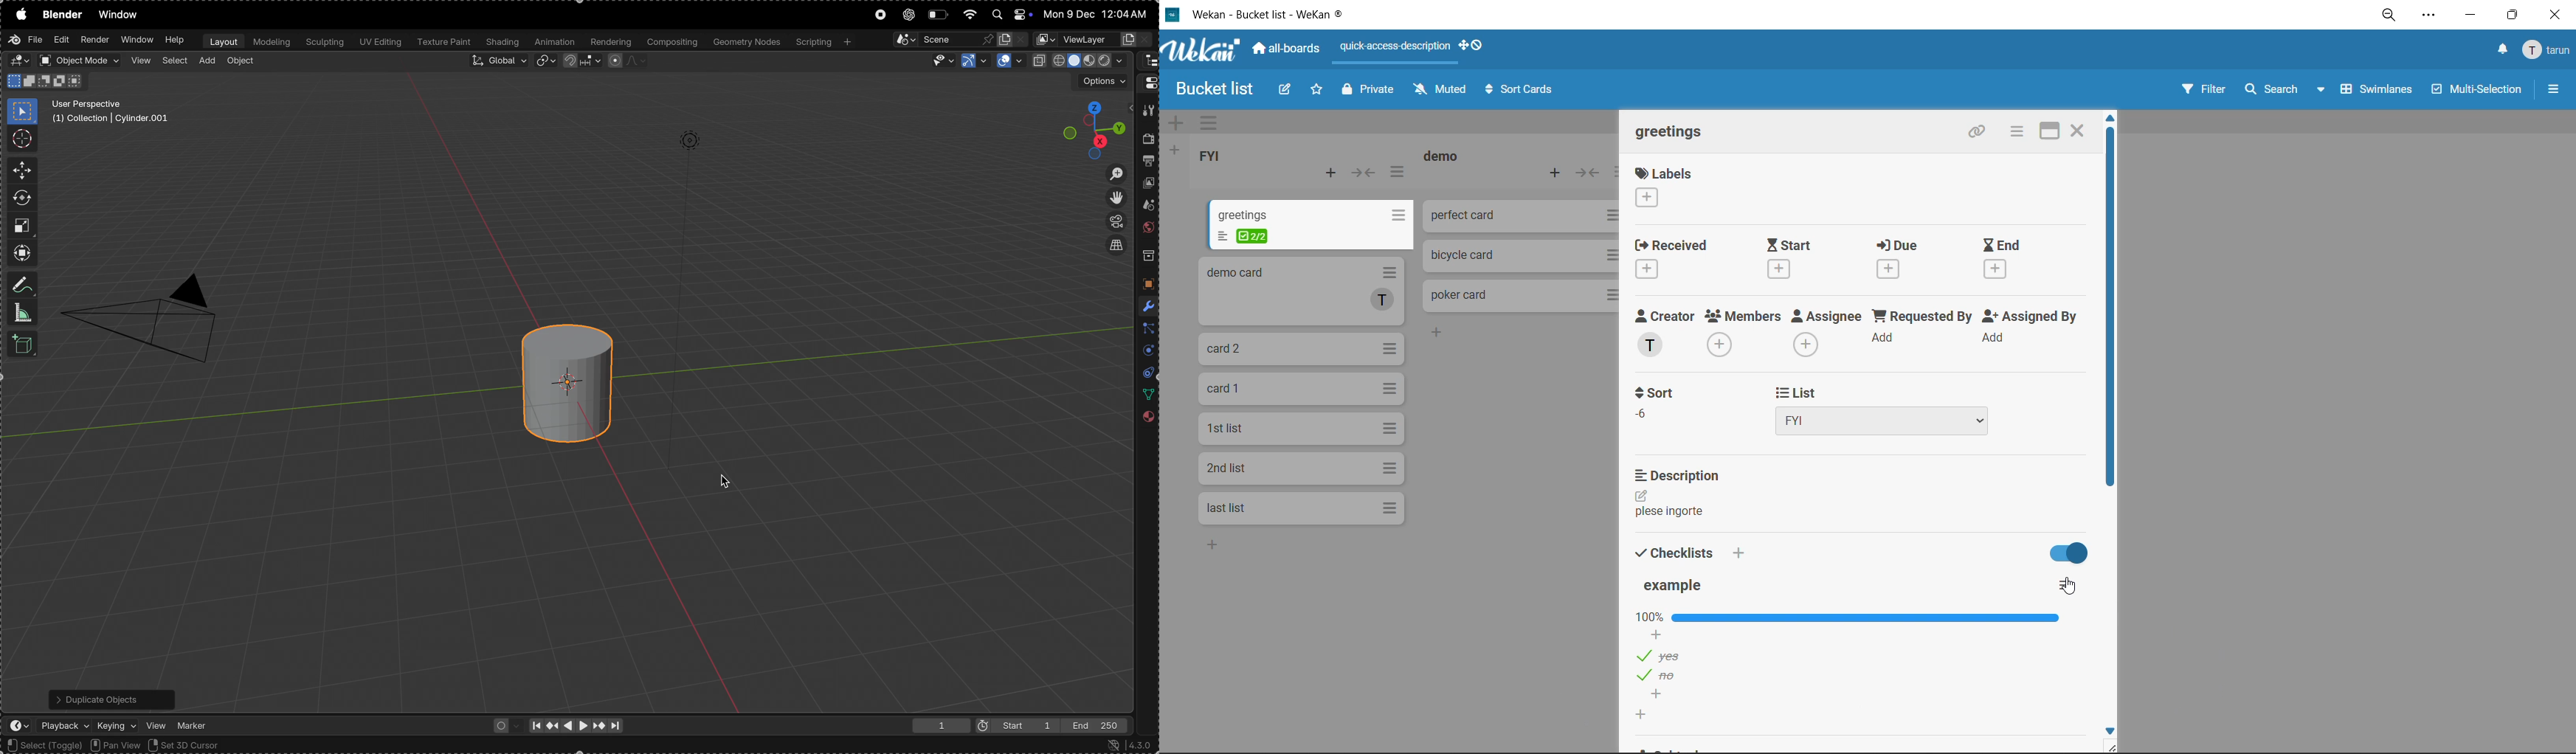 The width and height of the screenshot is (2576, 756). I want to click on add swimlane, so click(1176, 121).